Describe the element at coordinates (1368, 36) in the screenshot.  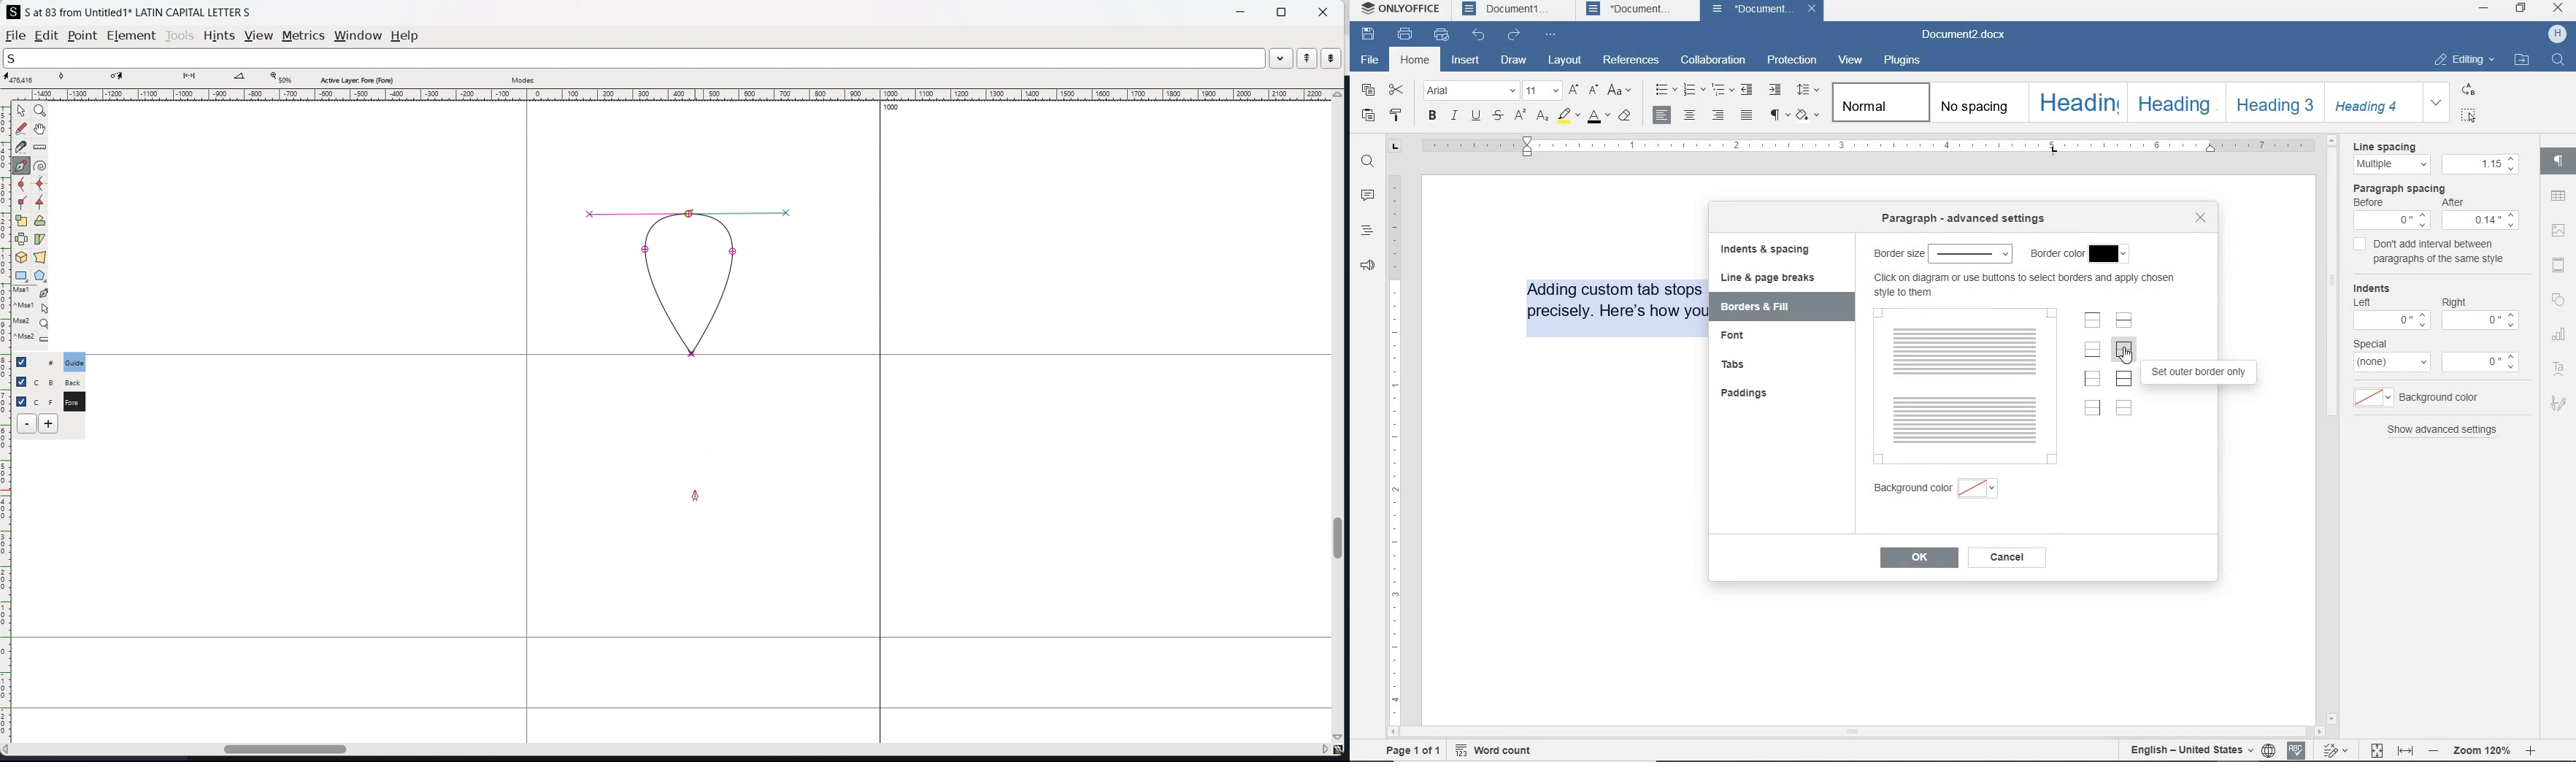
I see `save` at that location.